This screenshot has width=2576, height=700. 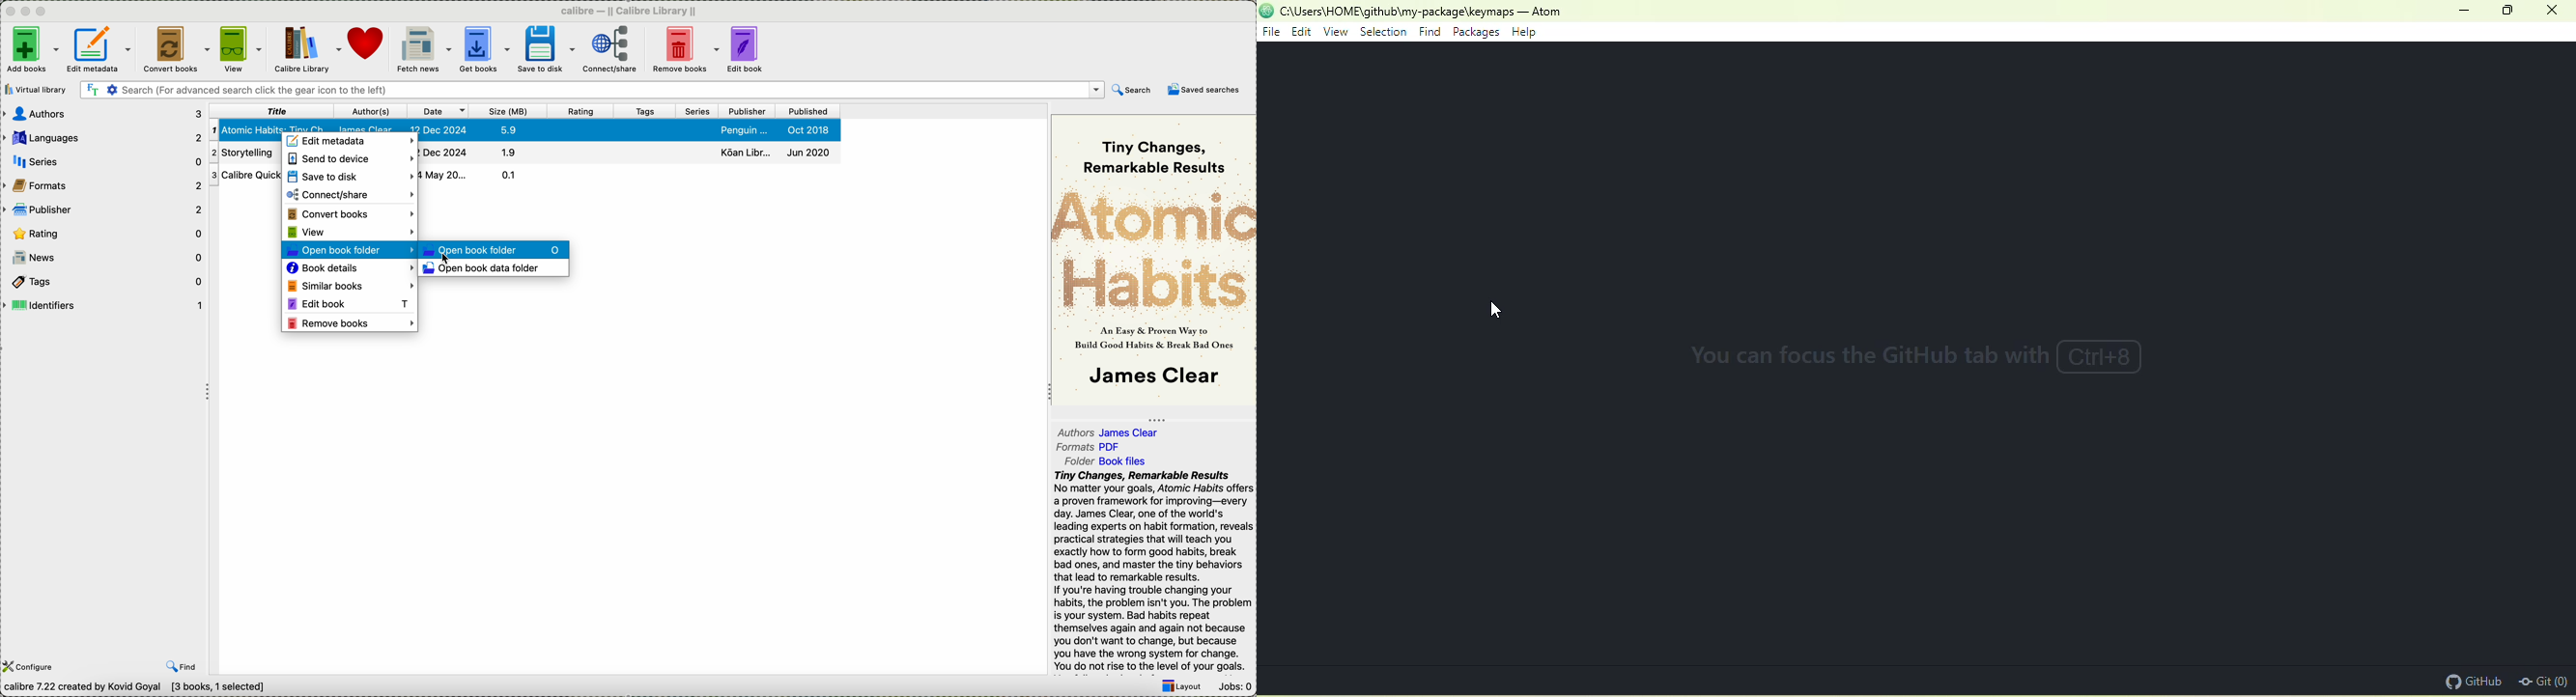 What do you see at coordinates (1181, 687) in the screenshot?
I see `layout` at bounding box center [1181, 687].